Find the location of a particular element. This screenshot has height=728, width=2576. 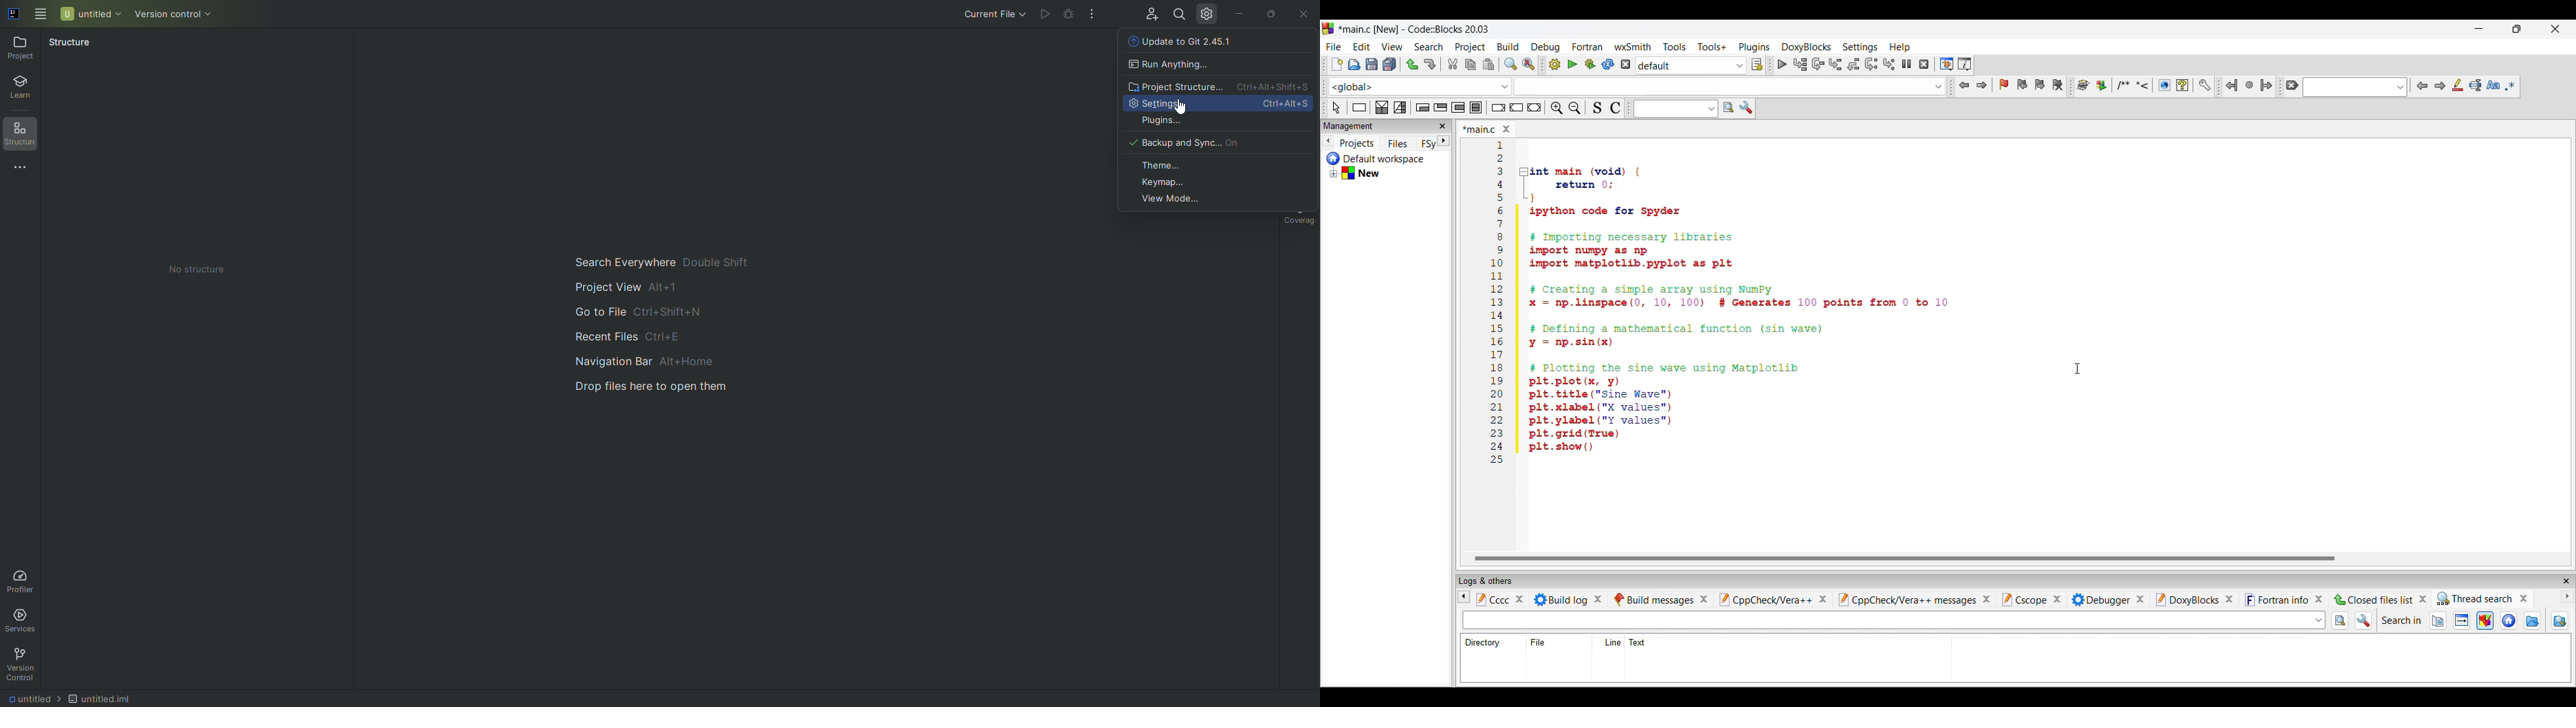

Plugins menu is located at coordinates (1756, 46).